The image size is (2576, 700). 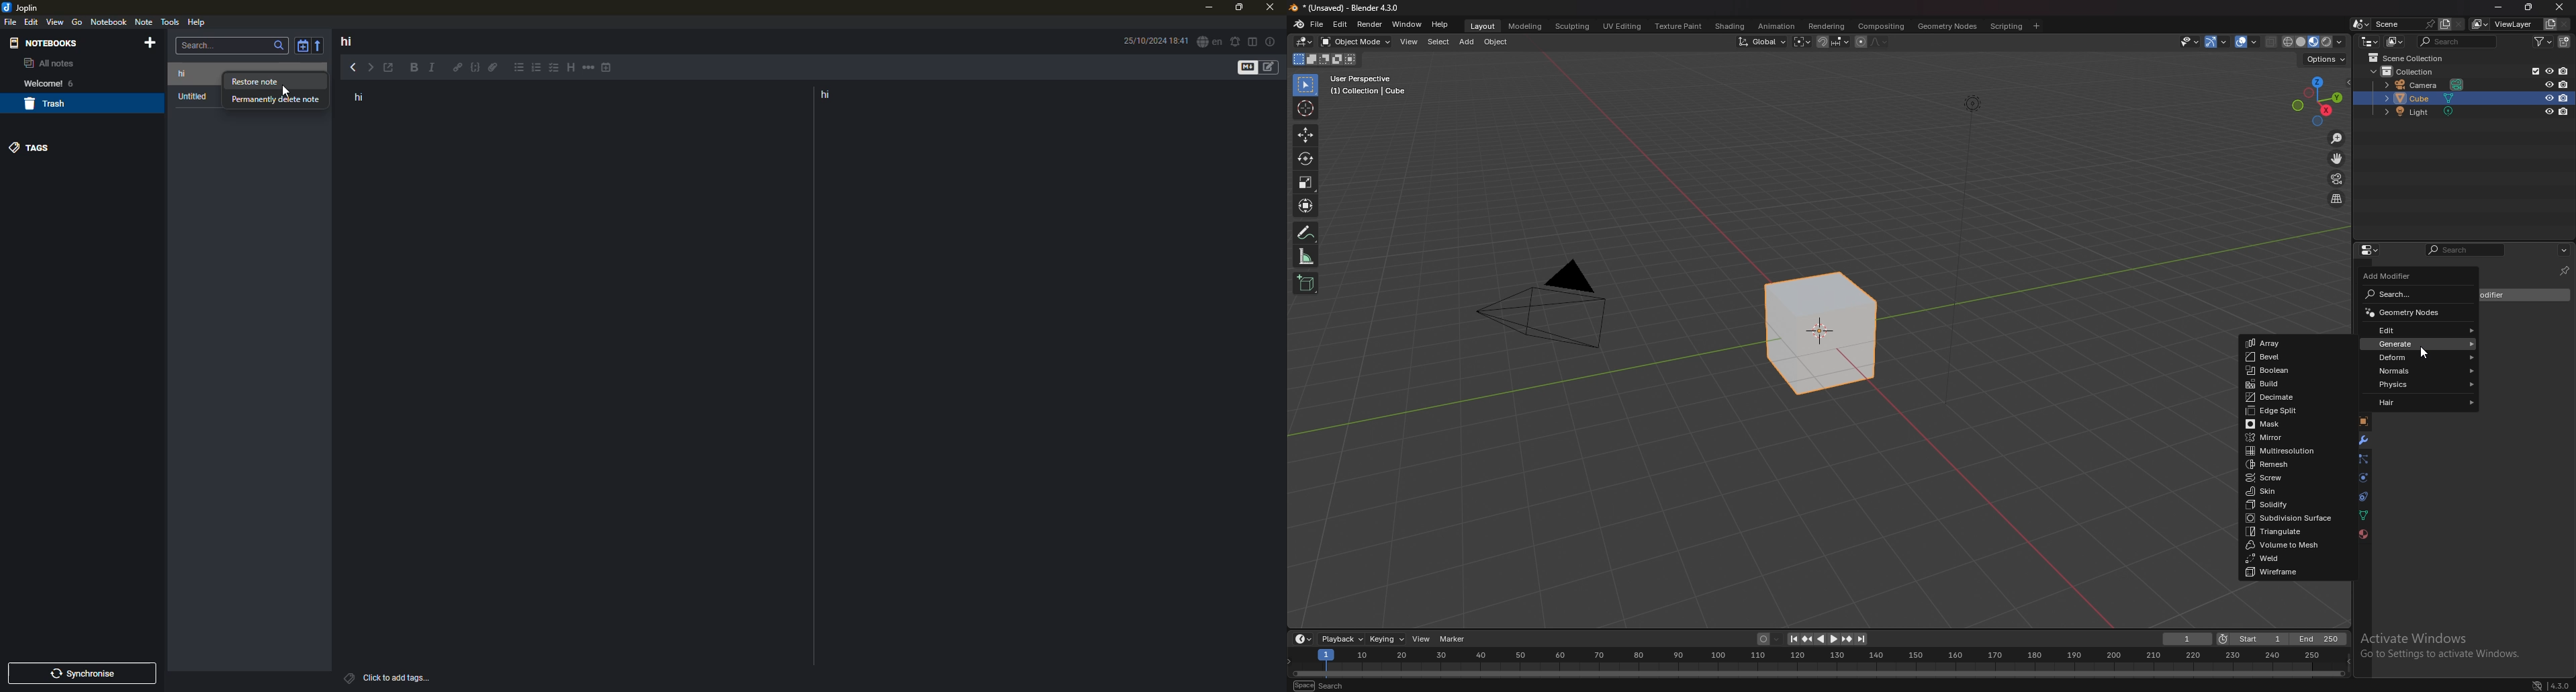 What do you see at coordinates (365, 98) in the screenshot?
I see `hi` at bounding box center [365, 98].